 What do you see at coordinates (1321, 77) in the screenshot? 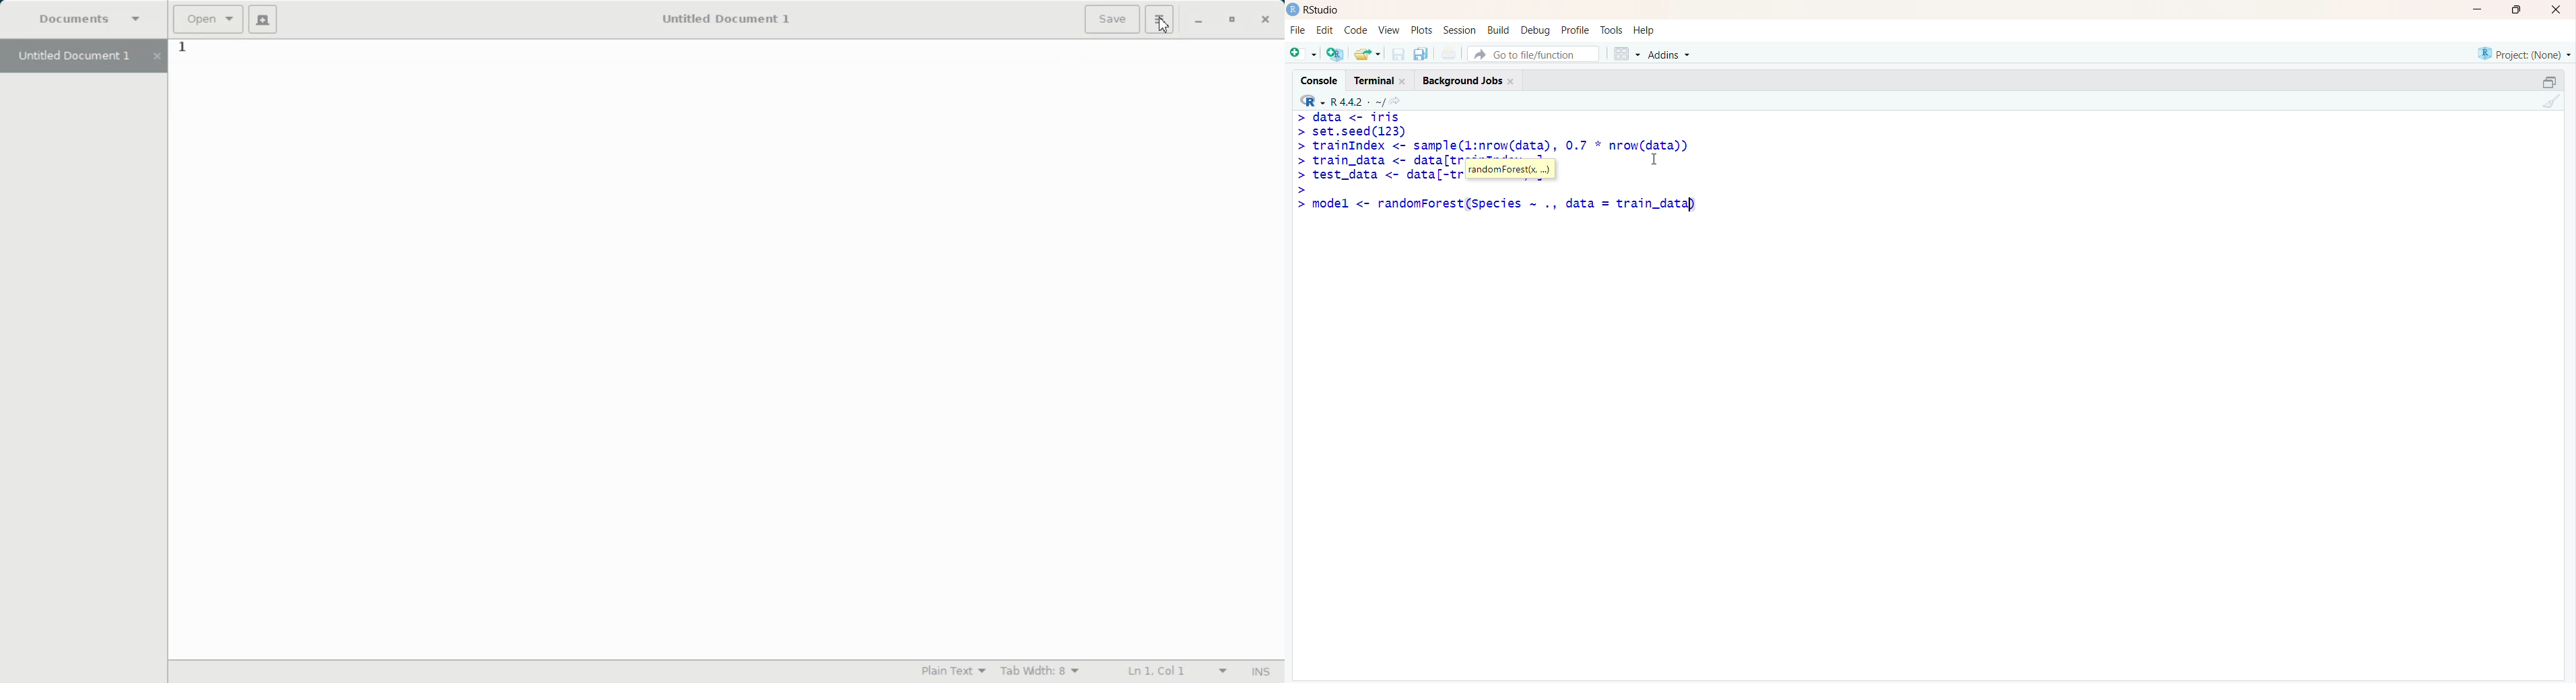
I see `Console` at bounding box center [1321, 77].